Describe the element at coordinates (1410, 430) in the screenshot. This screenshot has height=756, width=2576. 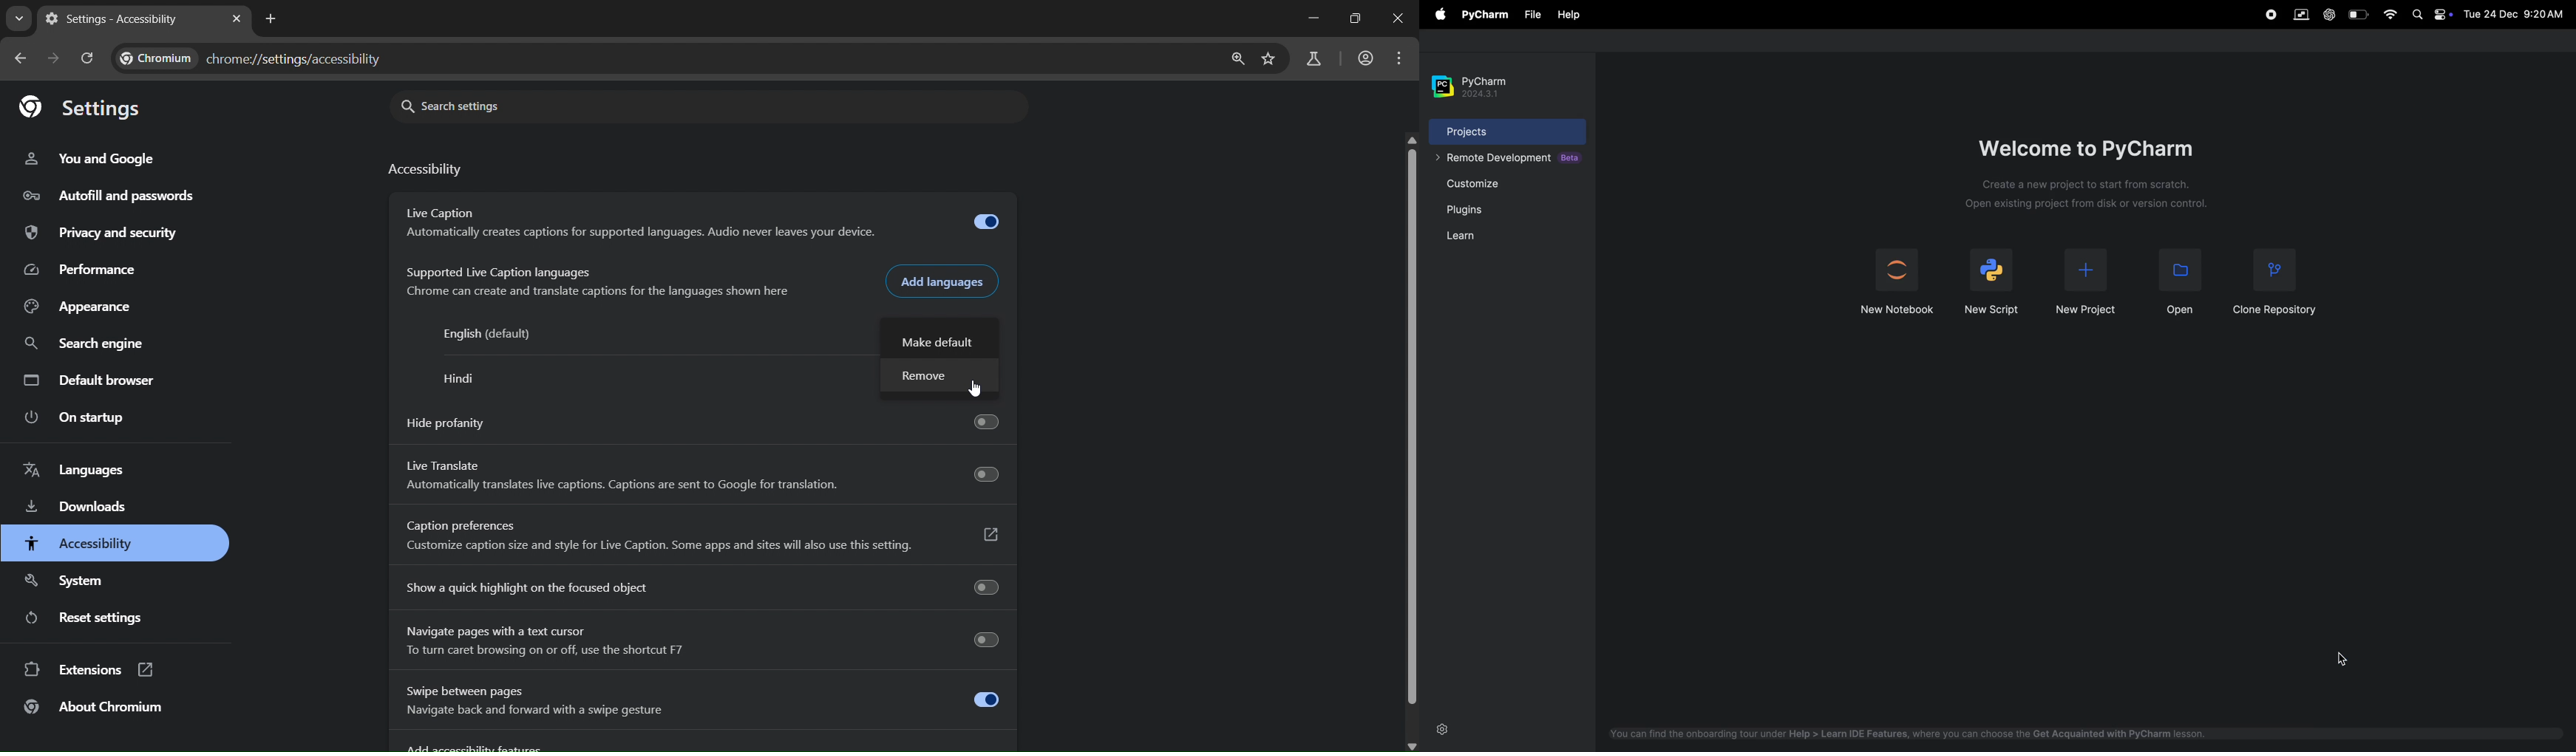
I see `scroll bar` at that location.